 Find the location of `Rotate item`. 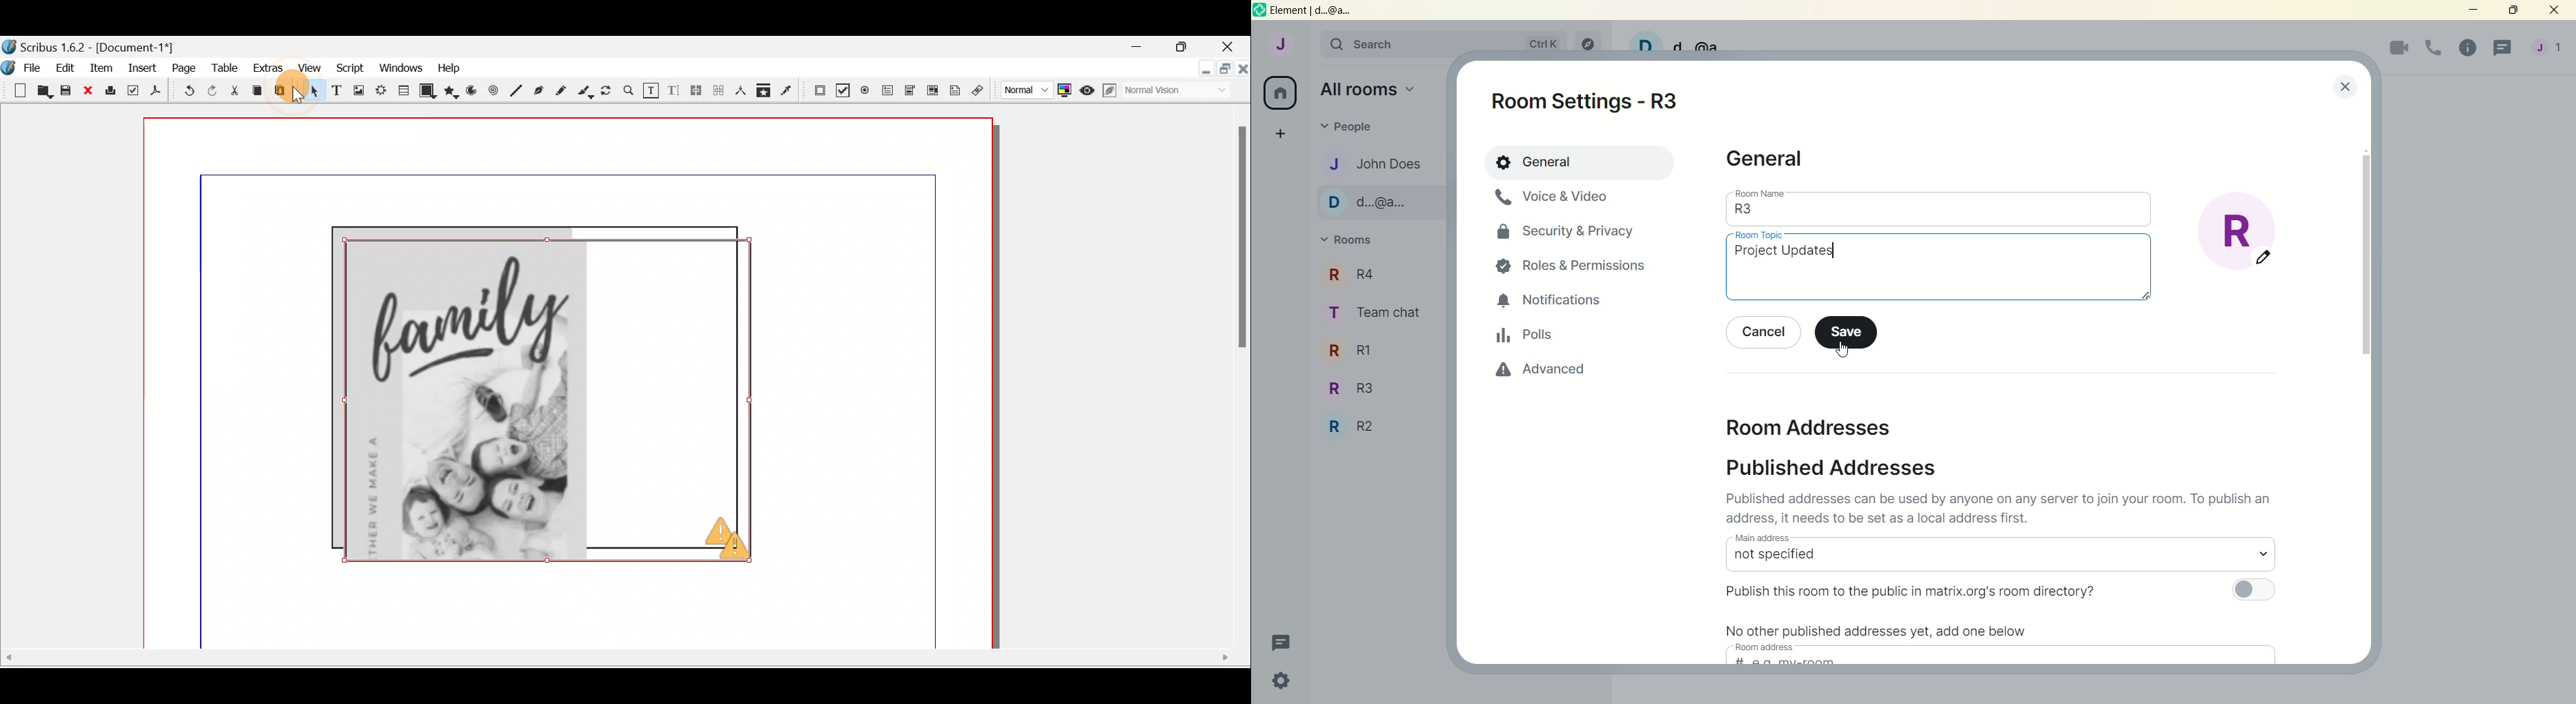

Rotate item is located at coordinates (608, 91).